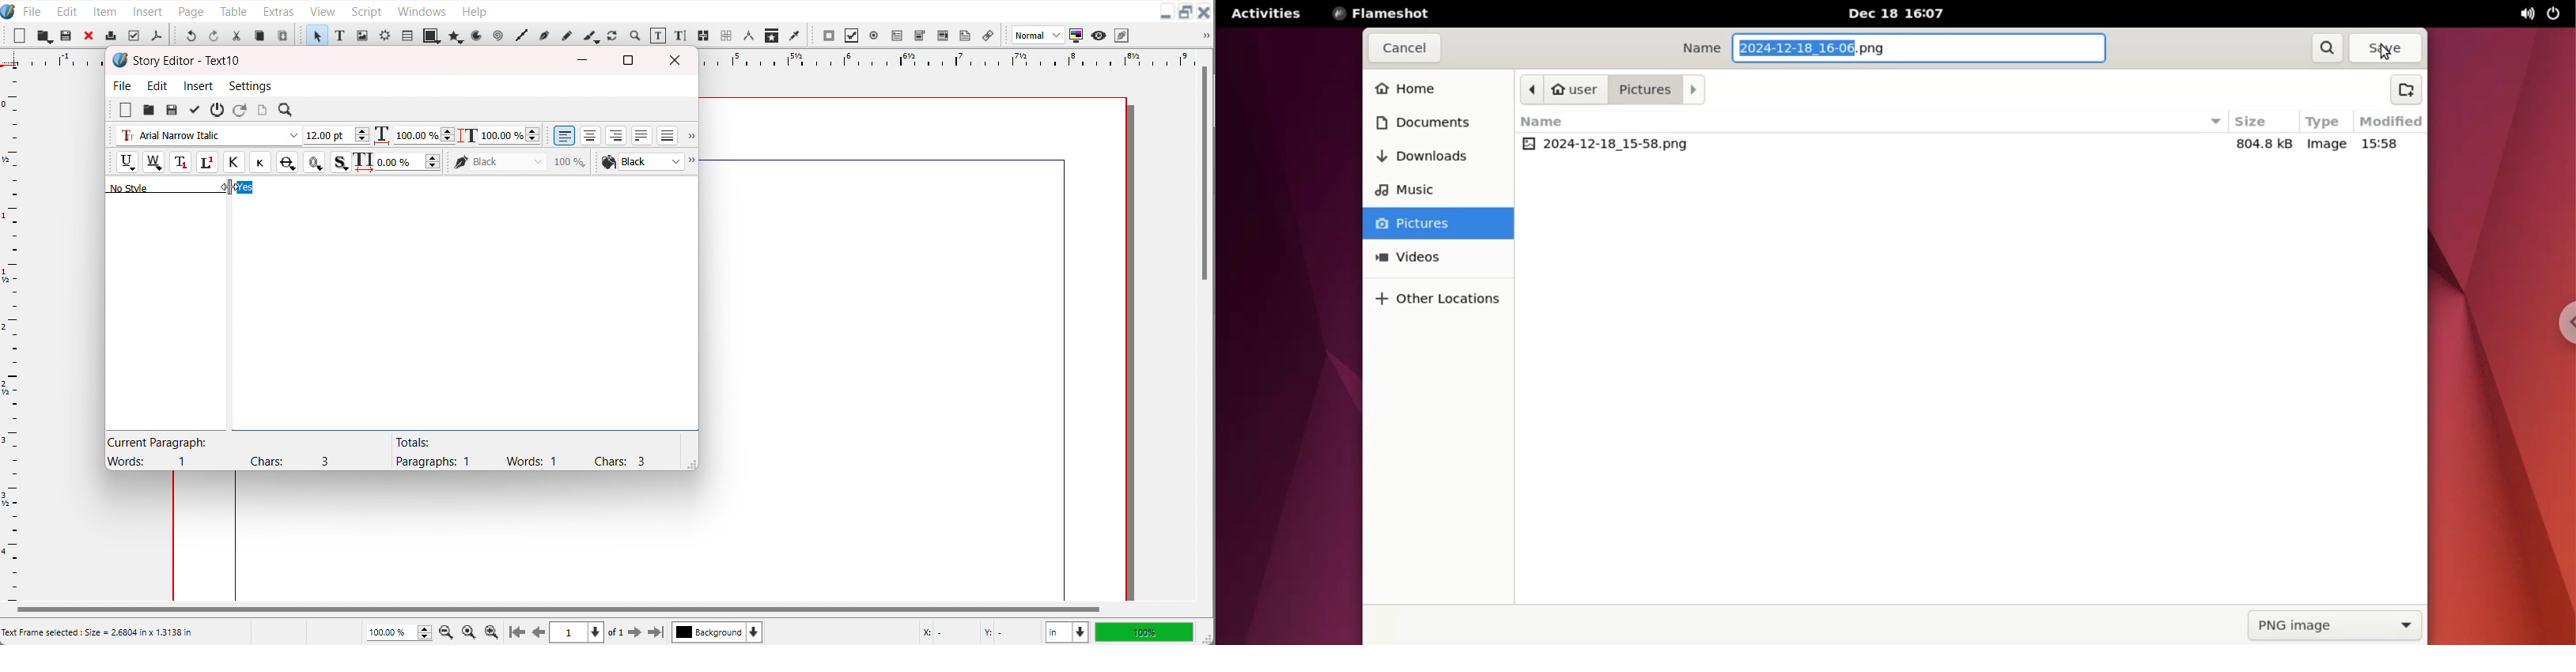 This screenshot has width=2576, height=672. I want to click on PDF Combo button, so click(919, 36).